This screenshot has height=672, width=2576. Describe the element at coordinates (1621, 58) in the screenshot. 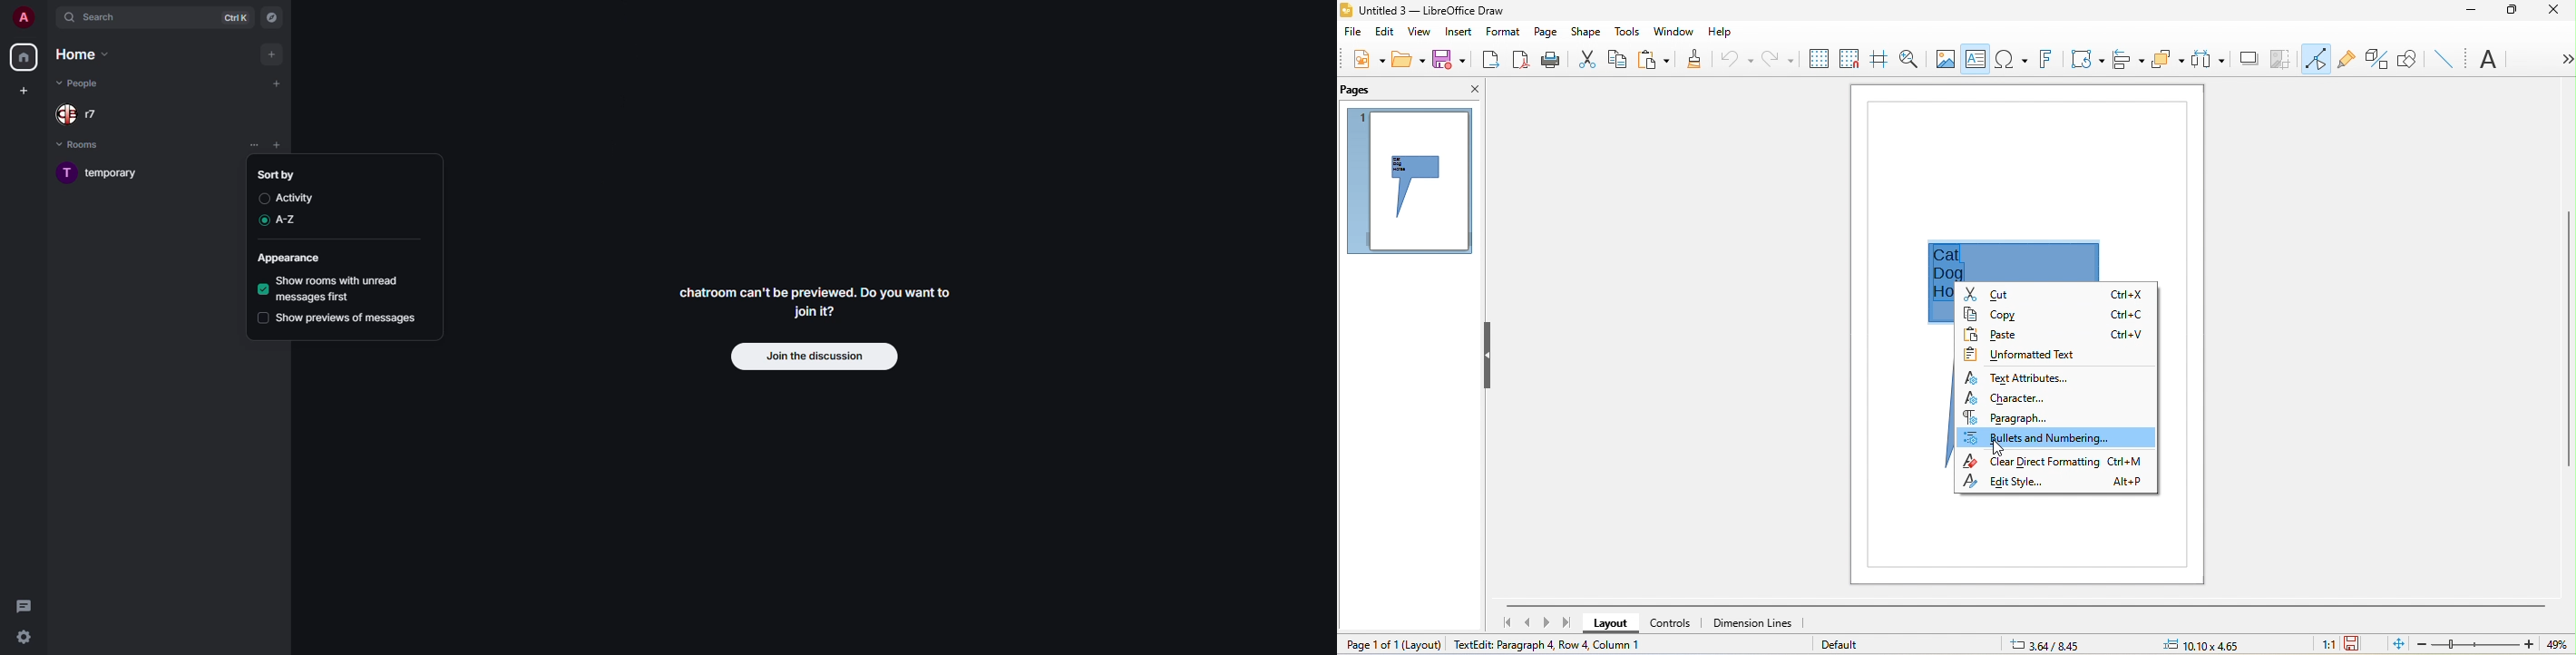

I see `copy` at that location.